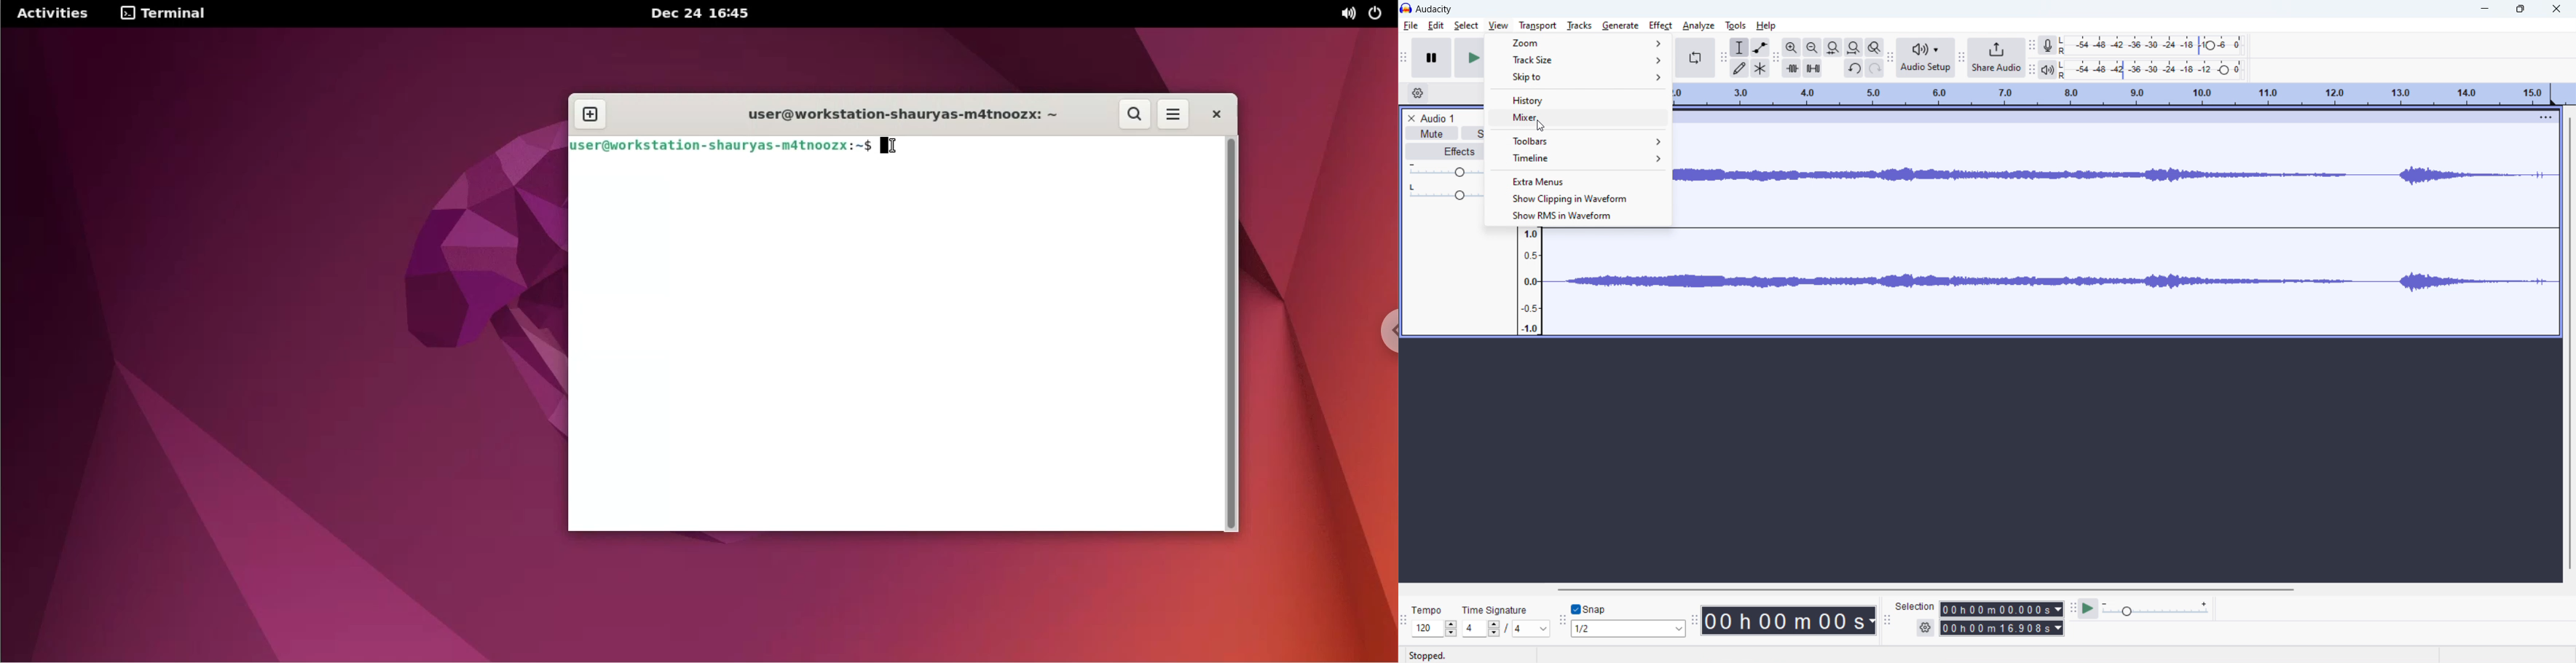  Describe the element at coordinates (1578, 215) in the screenshot. I see `show RMS in waveform` at that location.